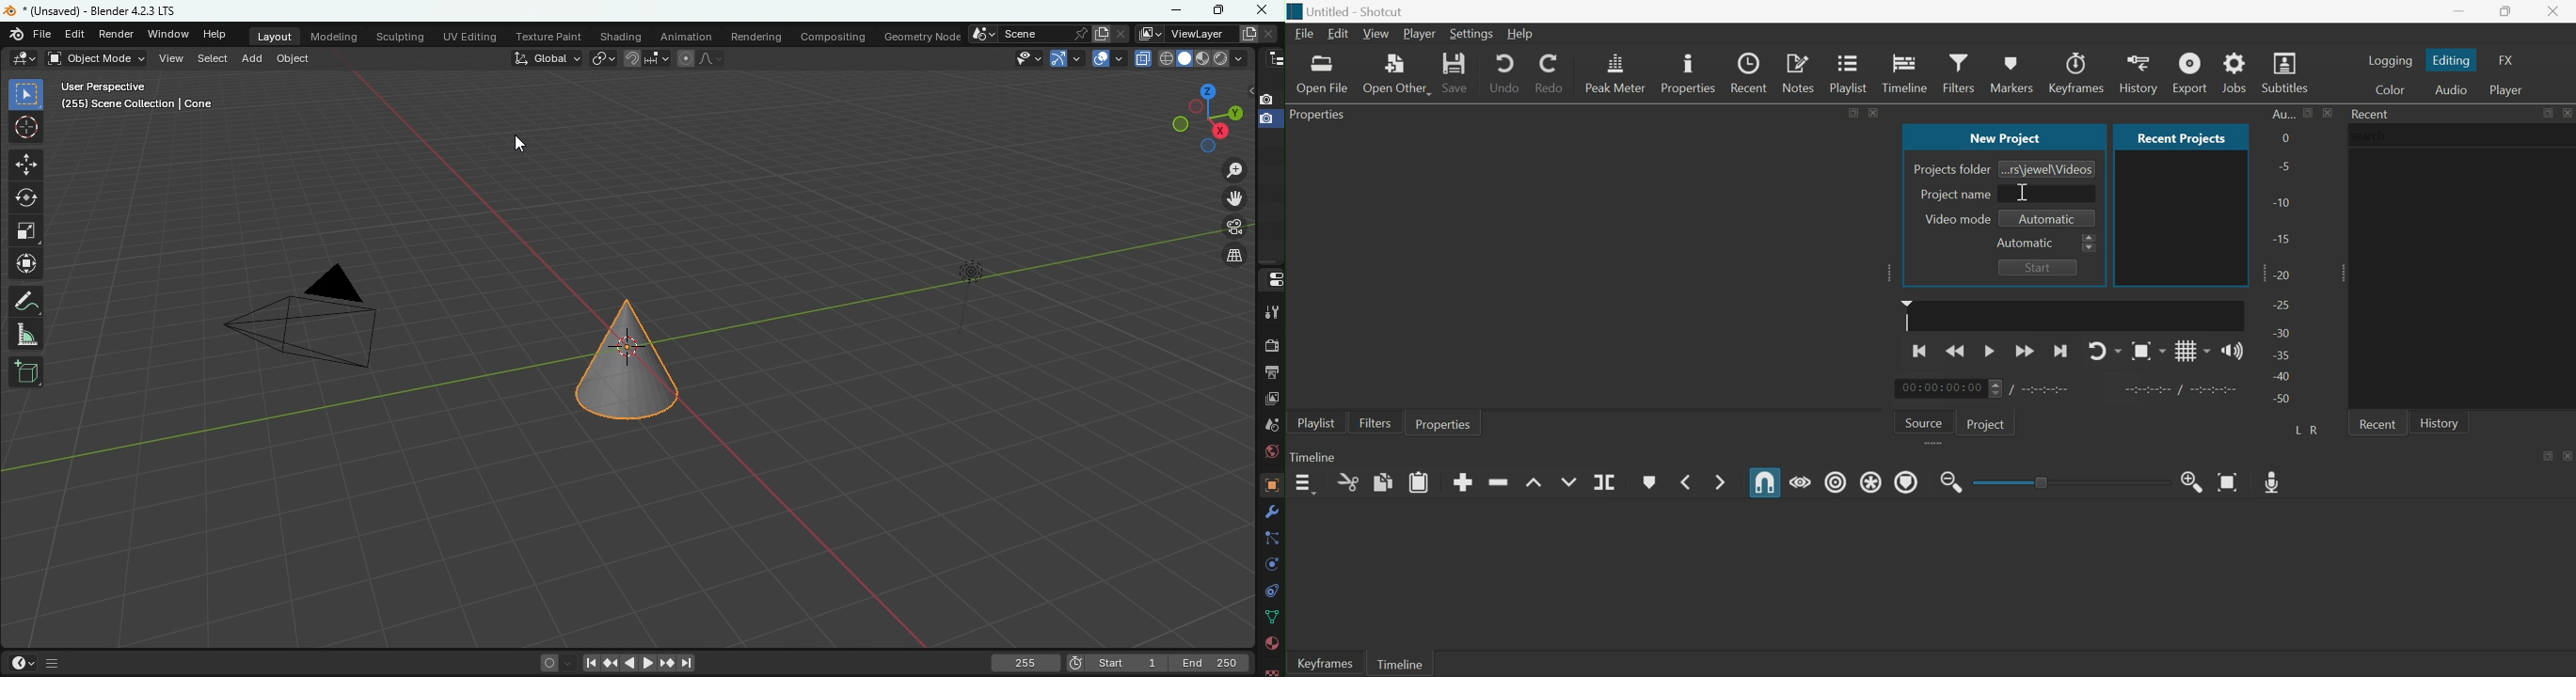  Describe the element at coordinates (2451, 89) in the screenshot. I see `Switch to the Audio layout` at that location.